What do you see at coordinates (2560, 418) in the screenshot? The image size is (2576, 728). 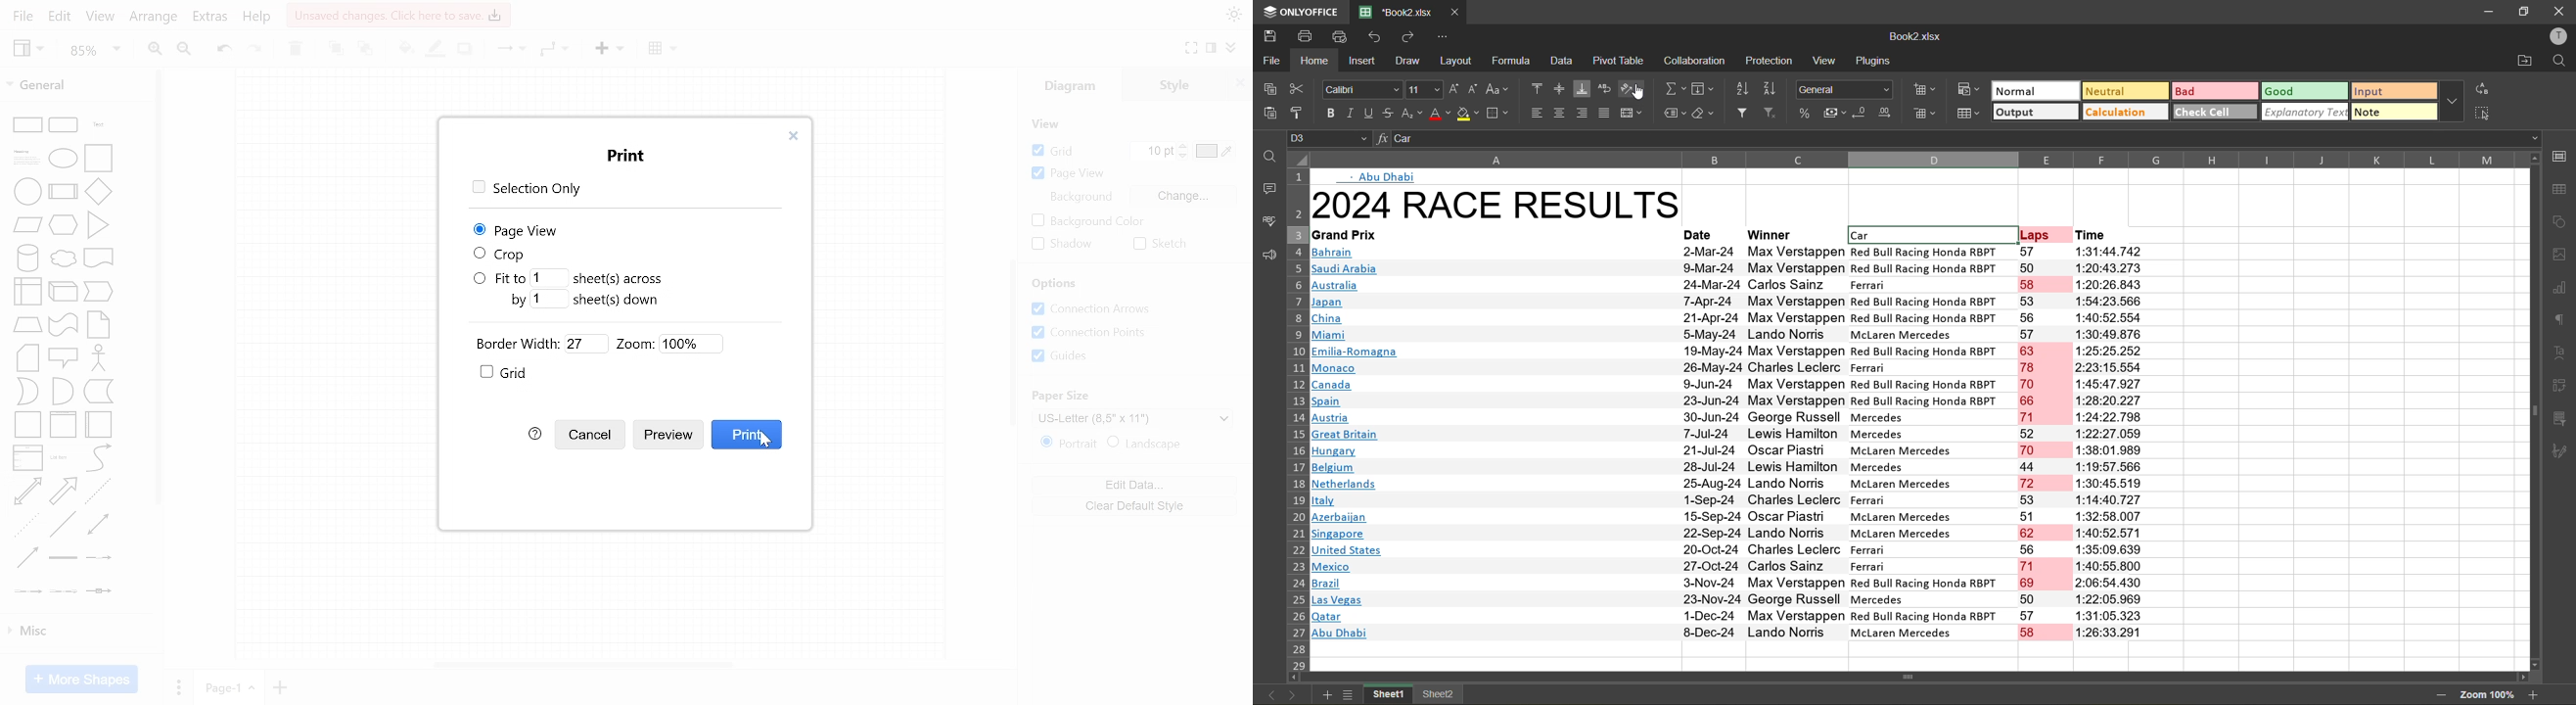 I see `slicer` at bounding box center [2560, 418].